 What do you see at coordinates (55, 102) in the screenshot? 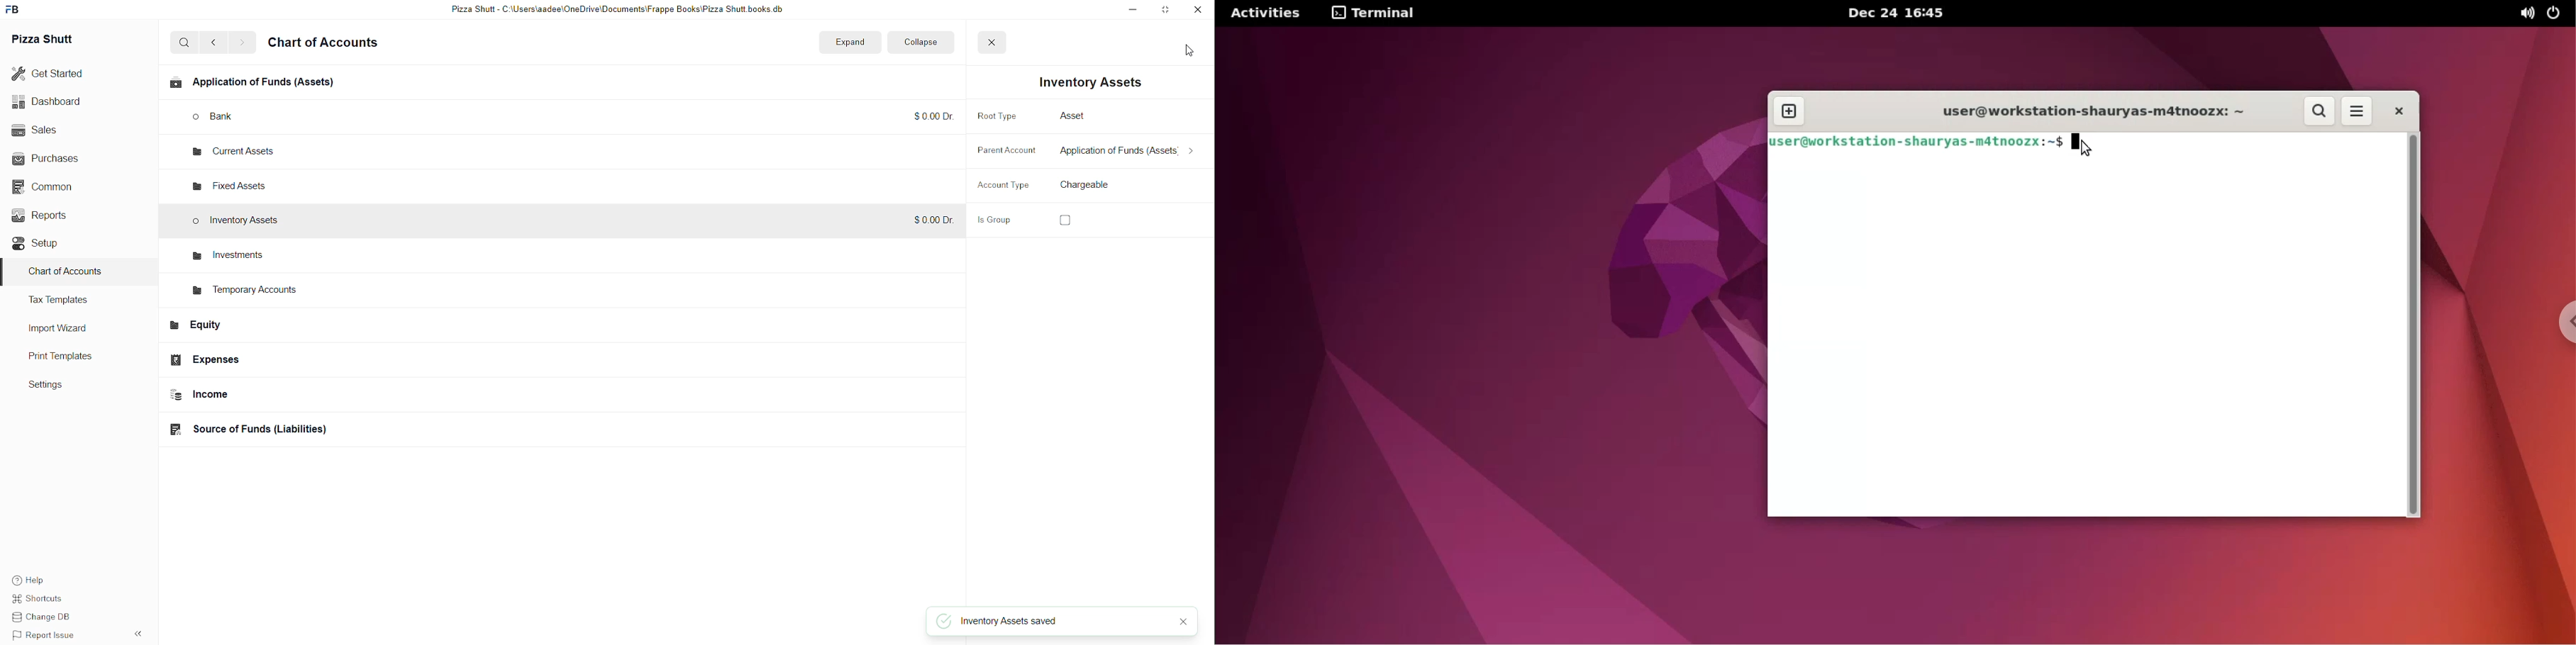
I see `Dashboard ` at bounding box center [55, 102].